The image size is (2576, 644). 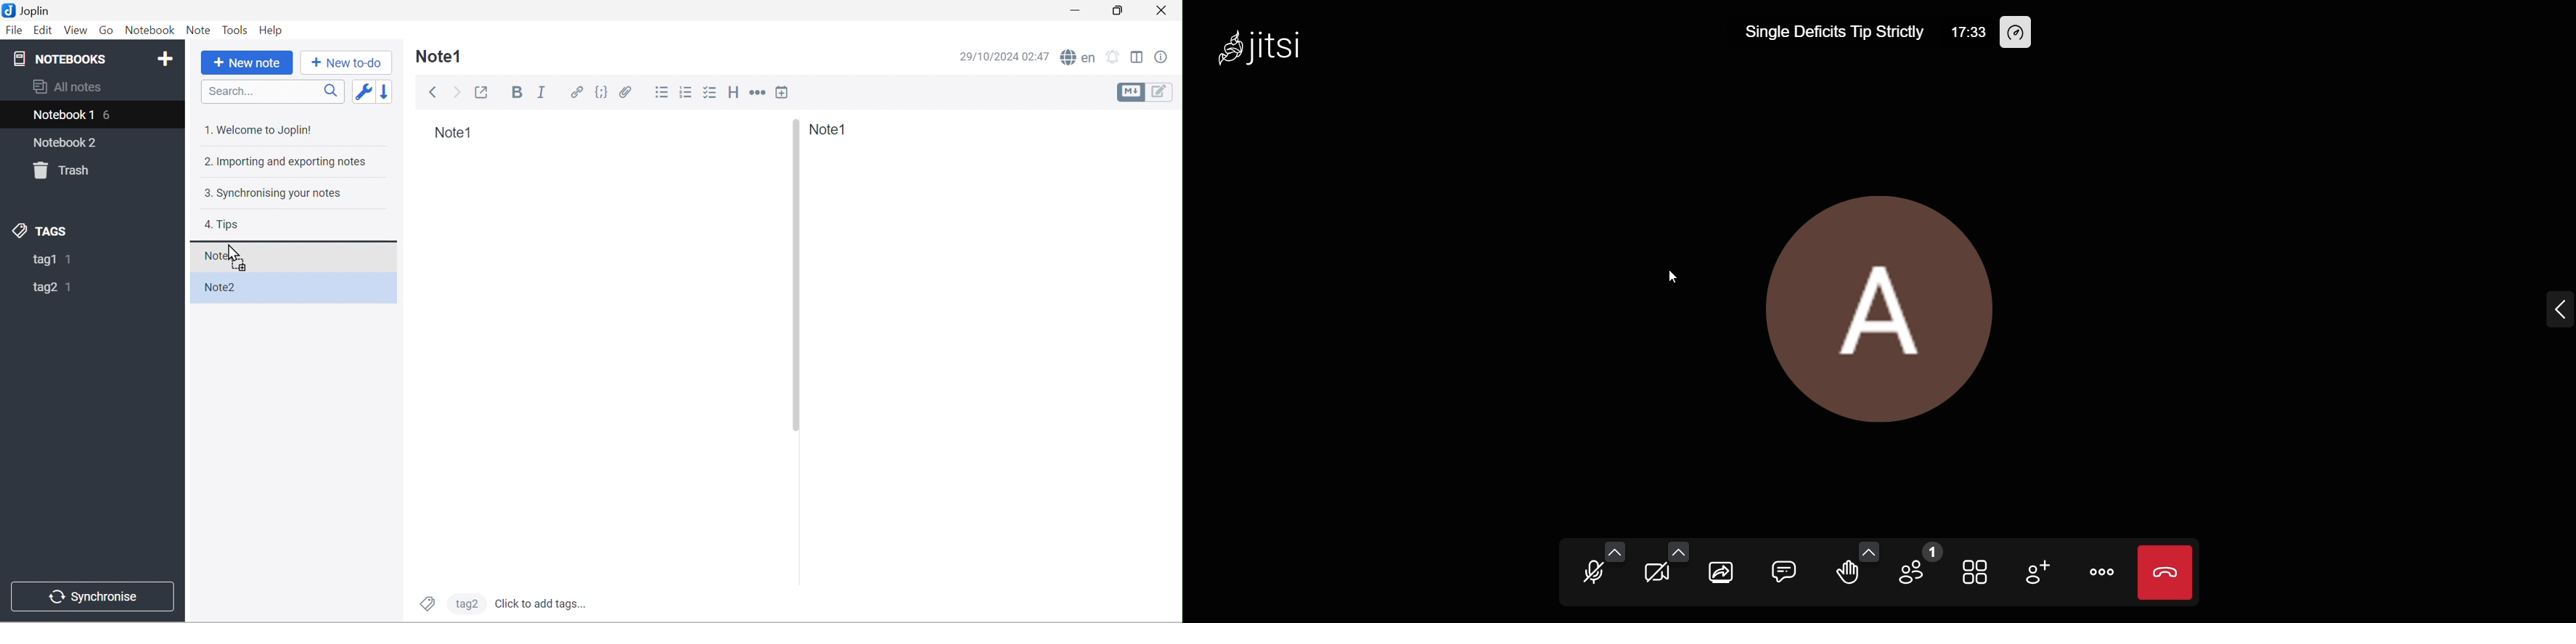 What do you see at coordinates (68, 86) in the screenshot?
I see `All notes` at bounding box center [68, 86].